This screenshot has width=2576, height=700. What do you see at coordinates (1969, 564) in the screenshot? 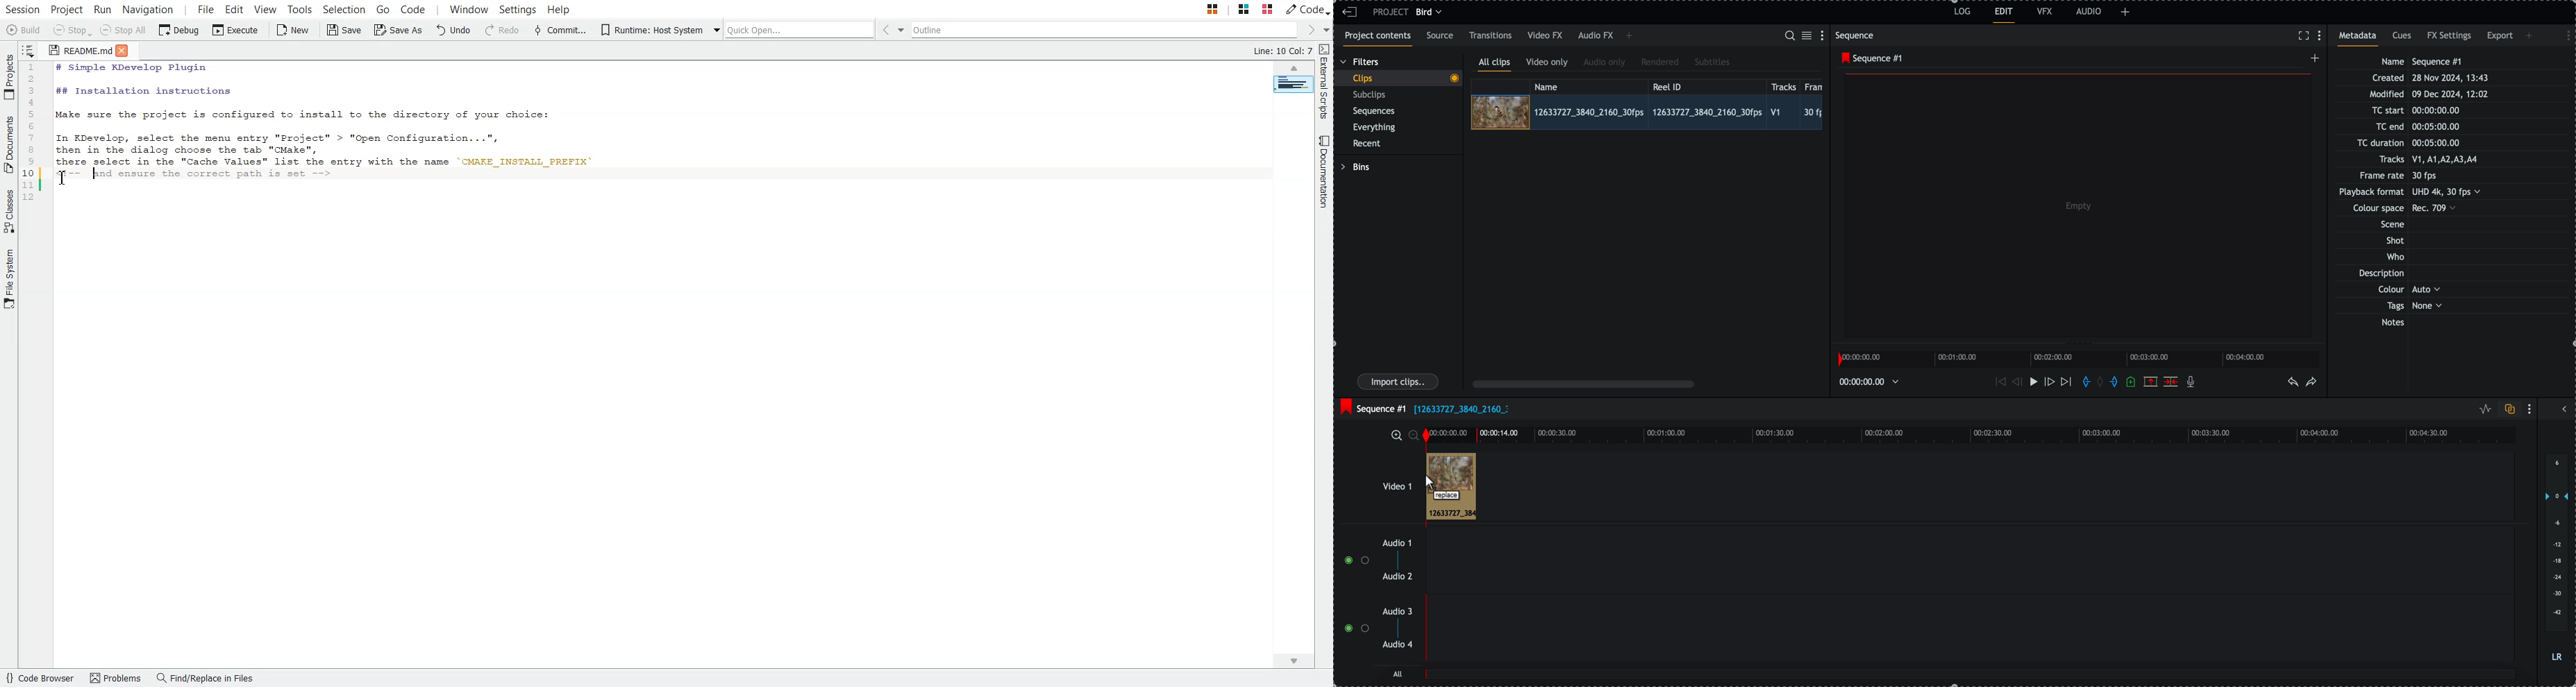
I see `track audio` at bounding box center [1969, 564].